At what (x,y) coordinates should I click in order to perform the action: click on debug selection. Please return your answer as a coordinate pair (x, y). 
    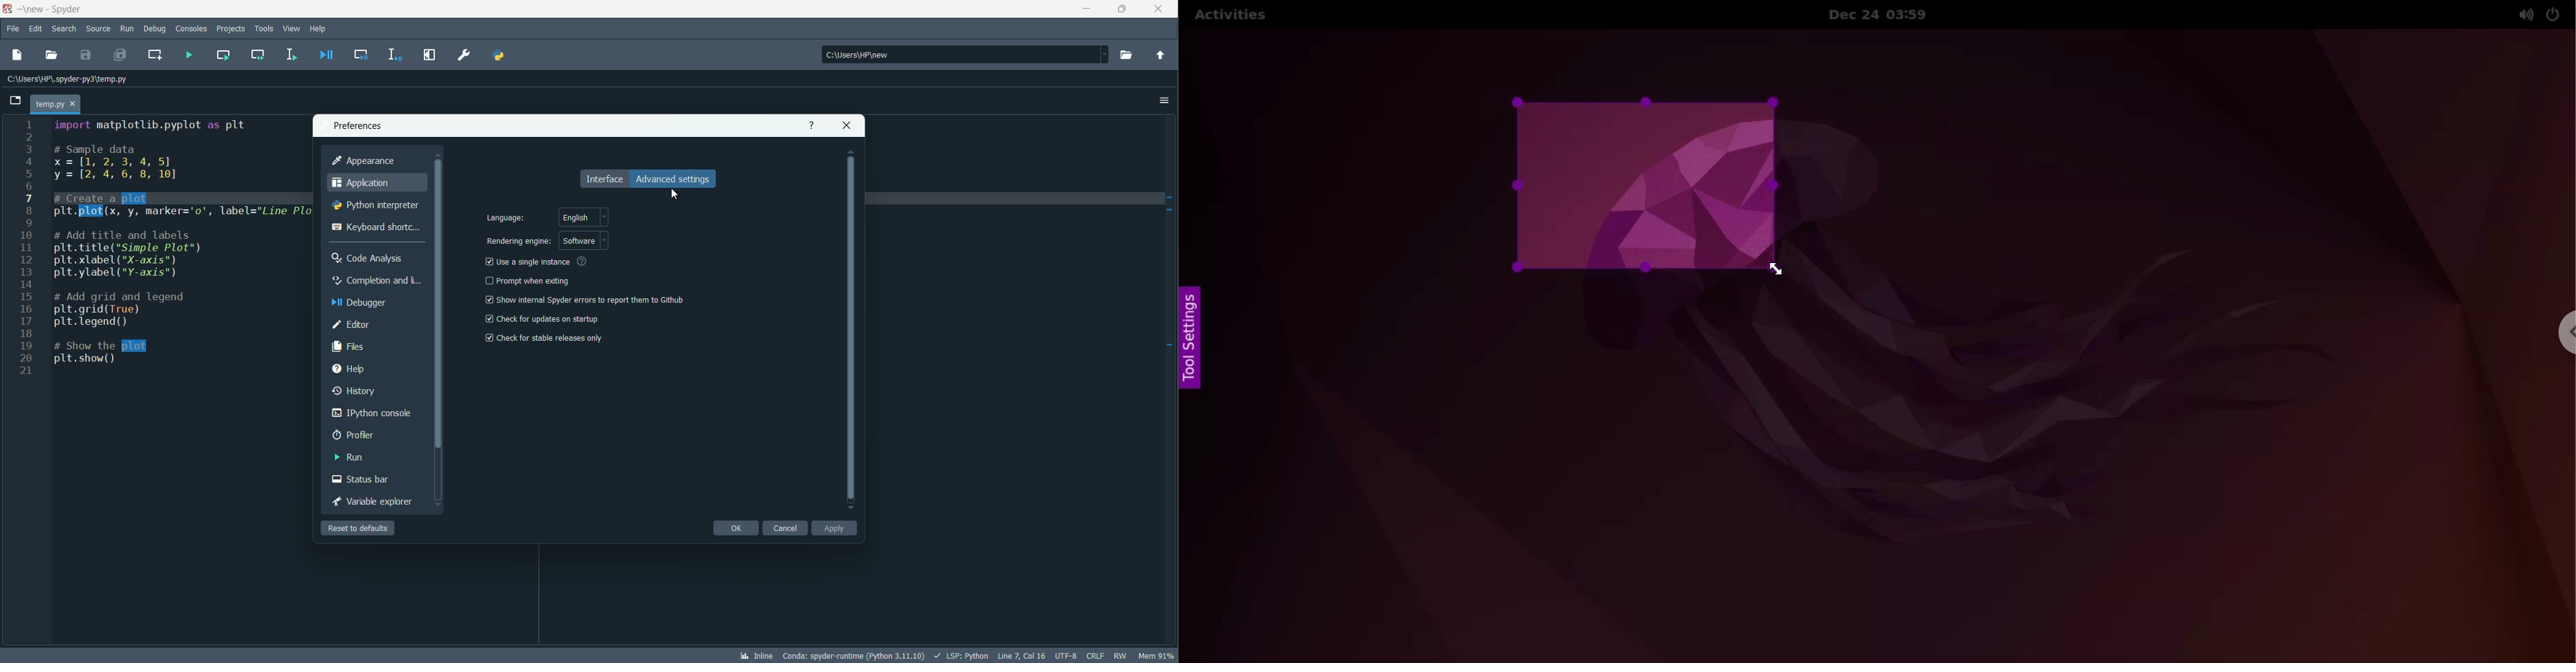
    Looking at the image, I should click on (396, 55).